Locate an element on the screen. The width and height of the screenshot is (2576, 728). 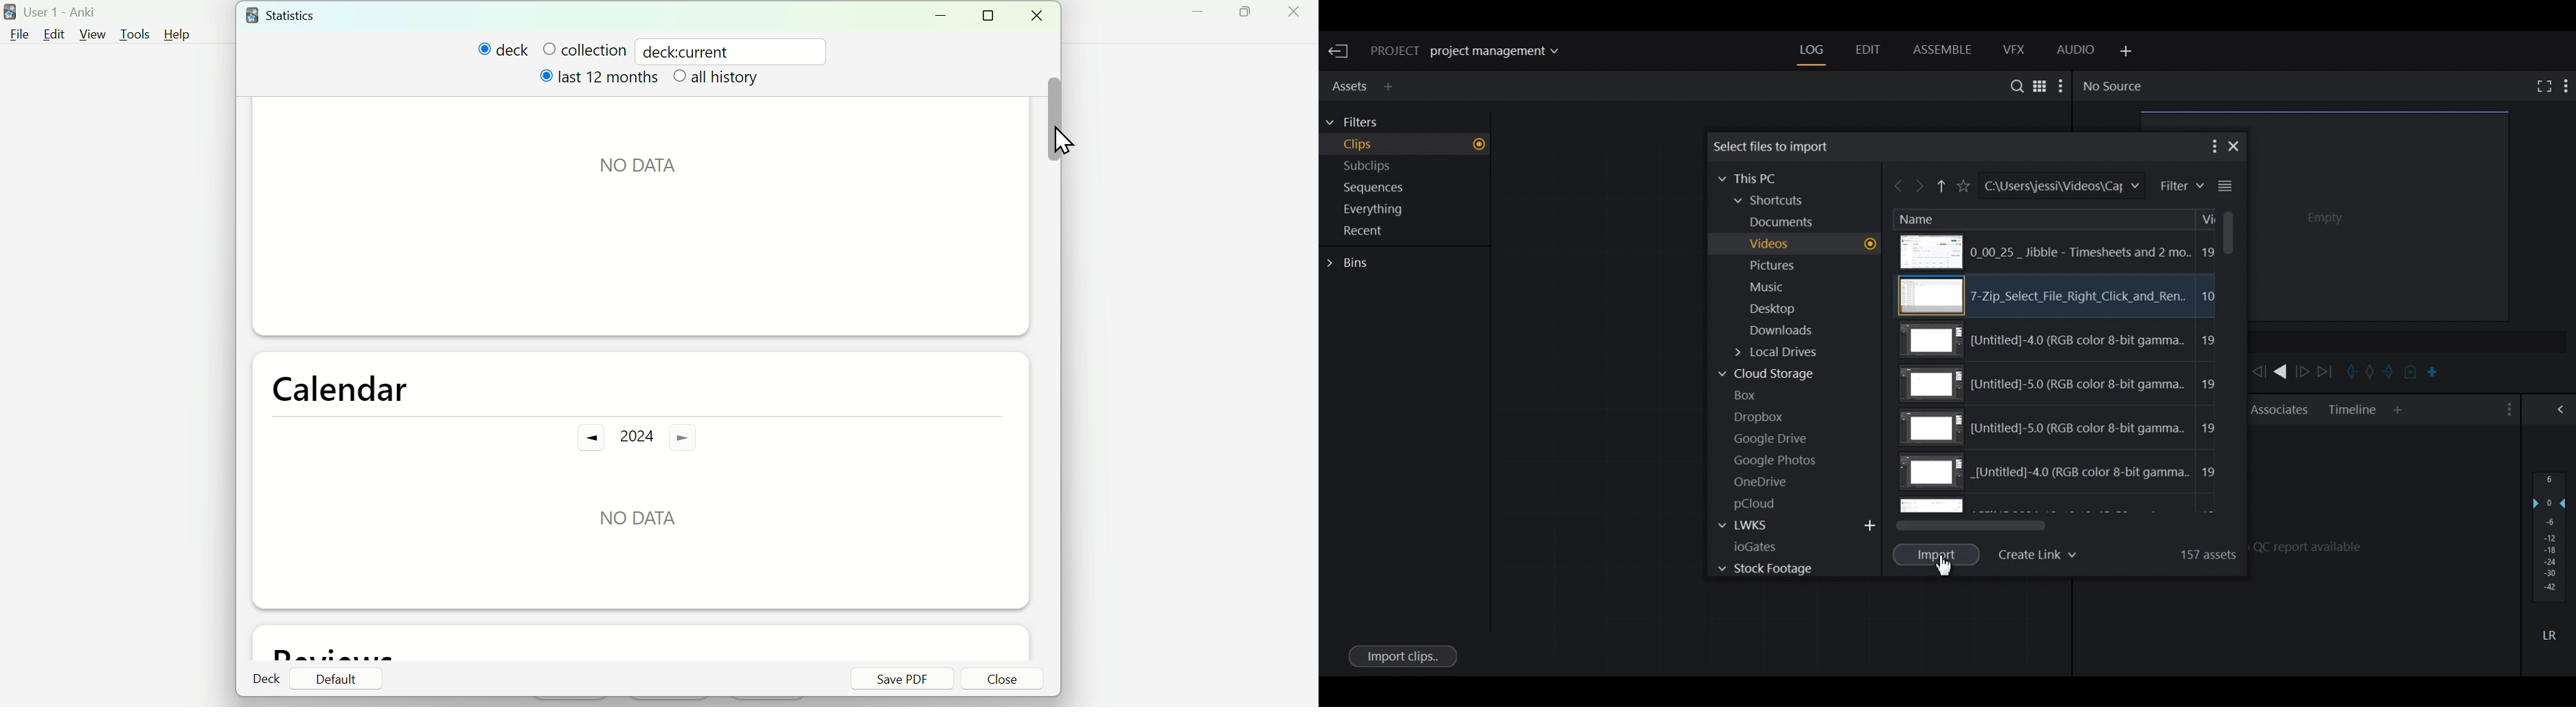
File Location is located at coordinates (2060, 186).